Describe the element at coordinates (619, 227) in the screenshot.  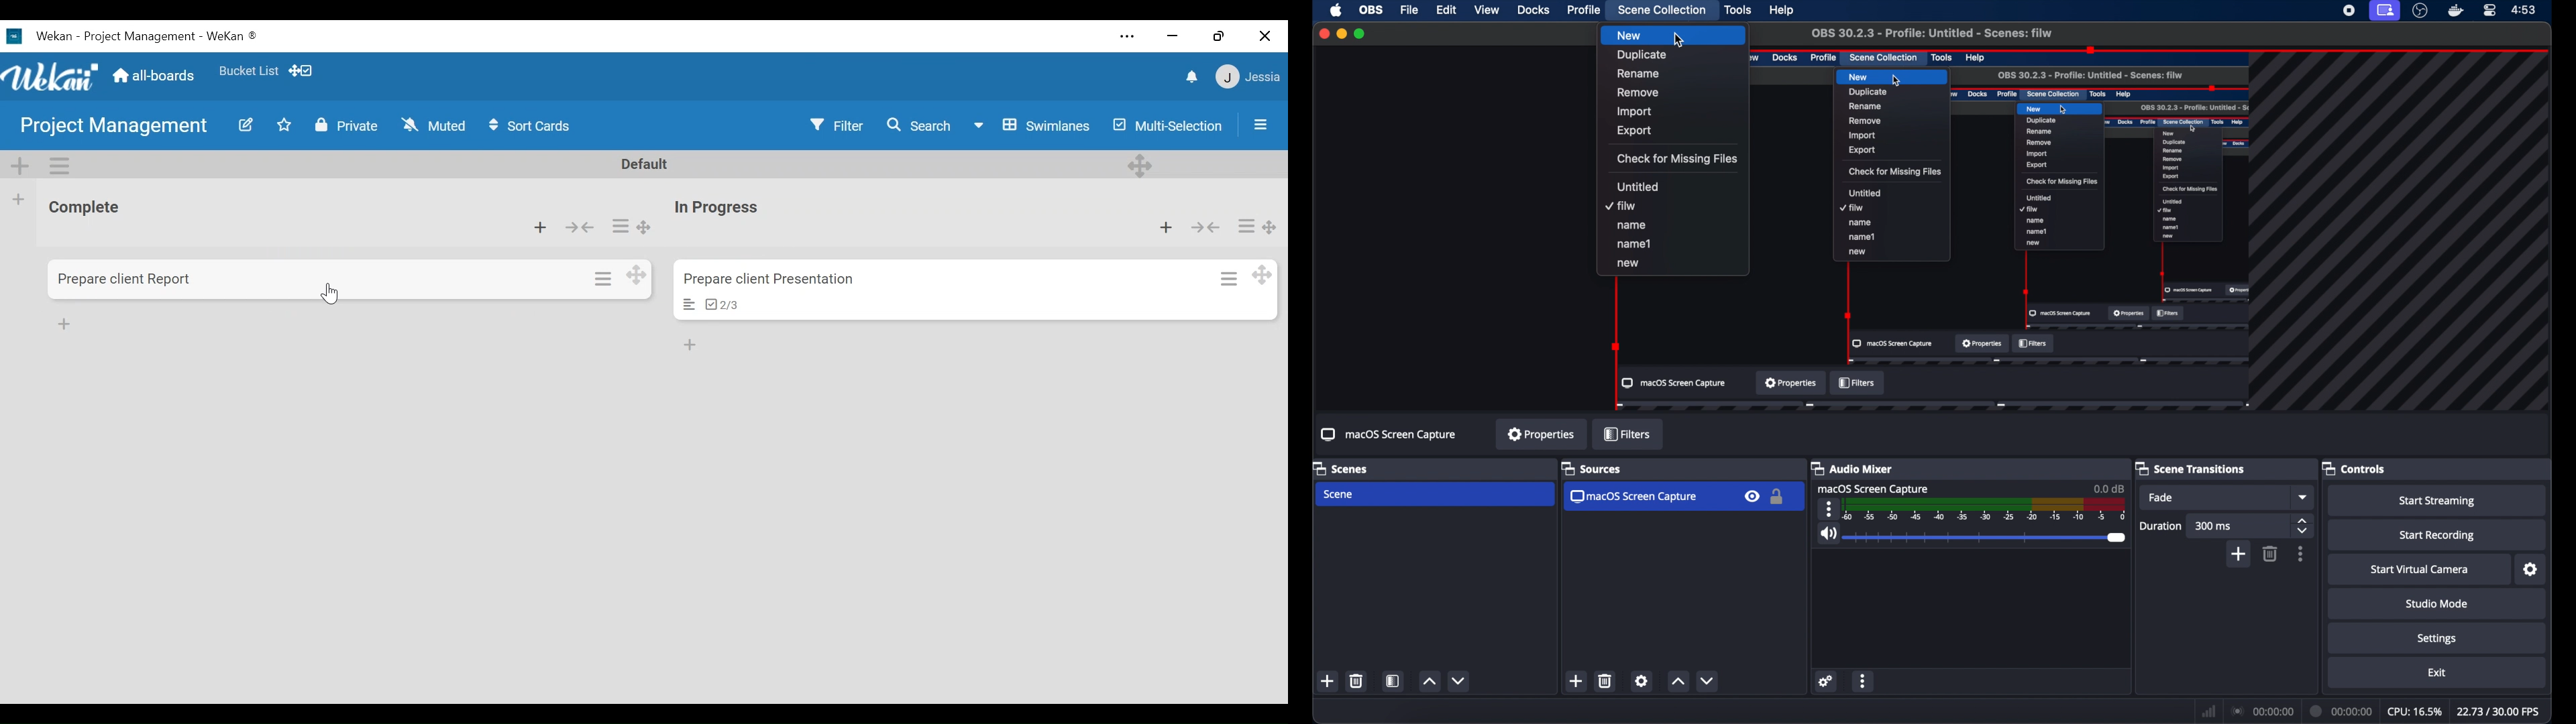
I see `` at that location.